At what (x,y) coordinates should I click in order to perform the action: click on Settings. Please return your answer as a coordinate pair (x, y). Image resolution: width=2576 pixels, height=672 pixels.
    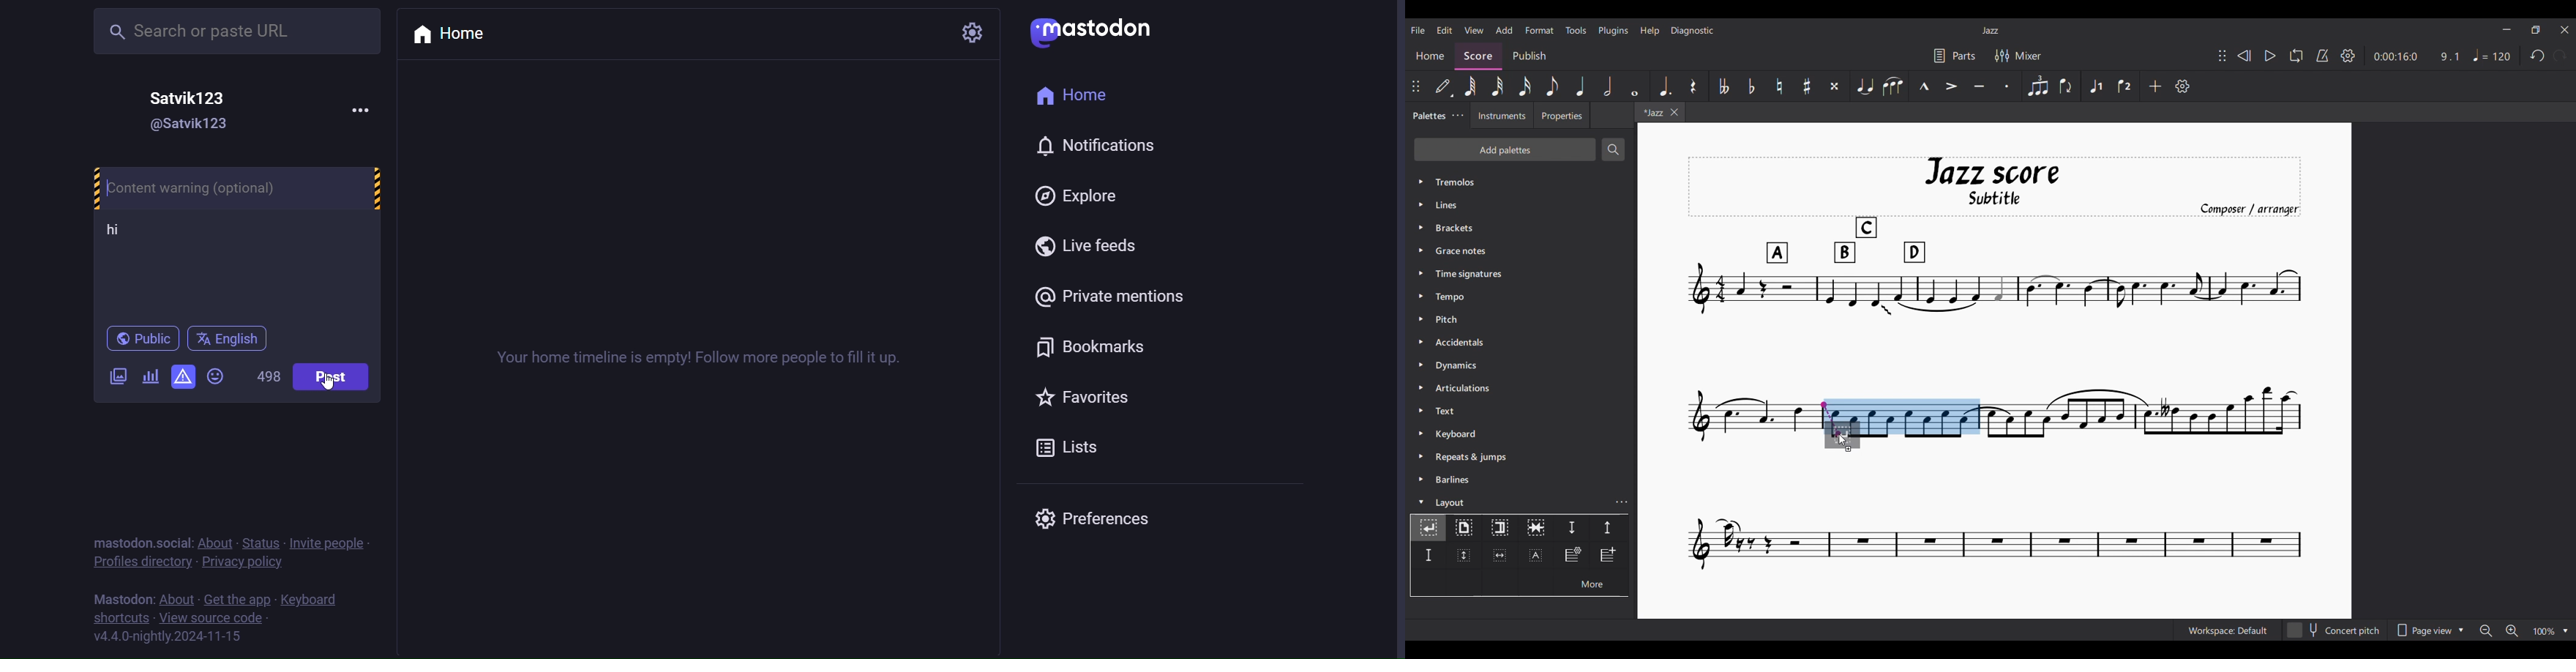
    Looking at the image, I should click on (2348, 56).